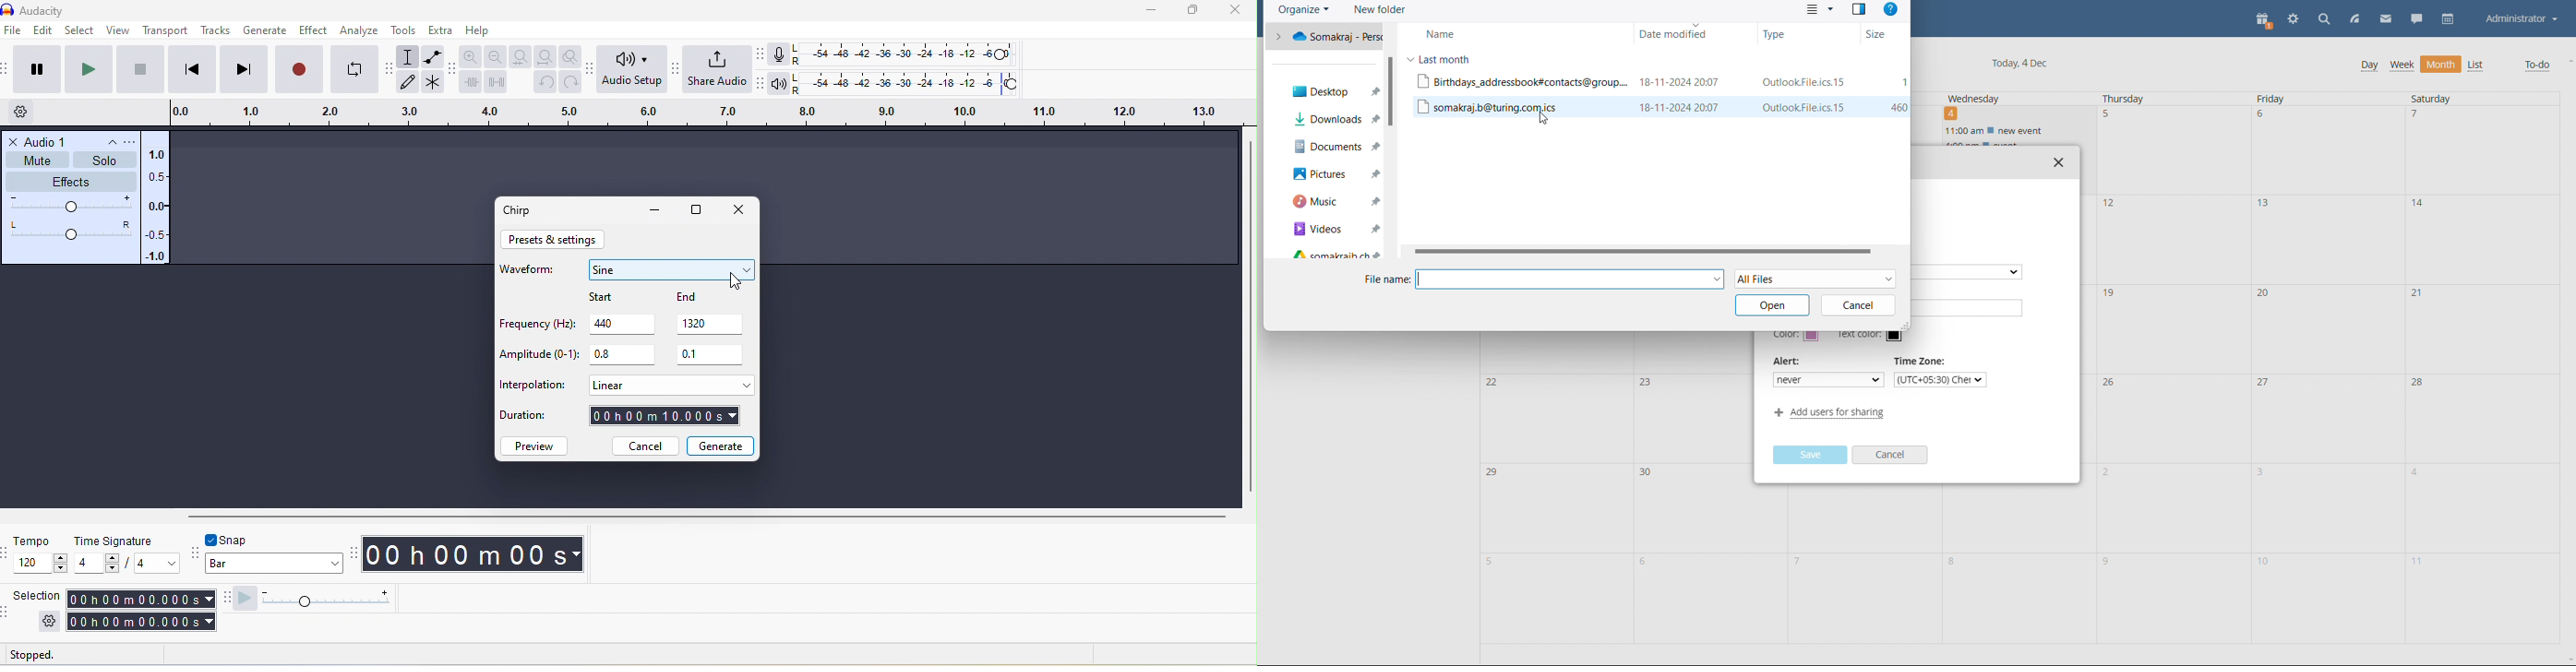 The height and width of the screenshot is (672, 2576). What do you see at coordinates (49, 621) in the screenshot?
I see `settings` at bounding box center [49, 621].